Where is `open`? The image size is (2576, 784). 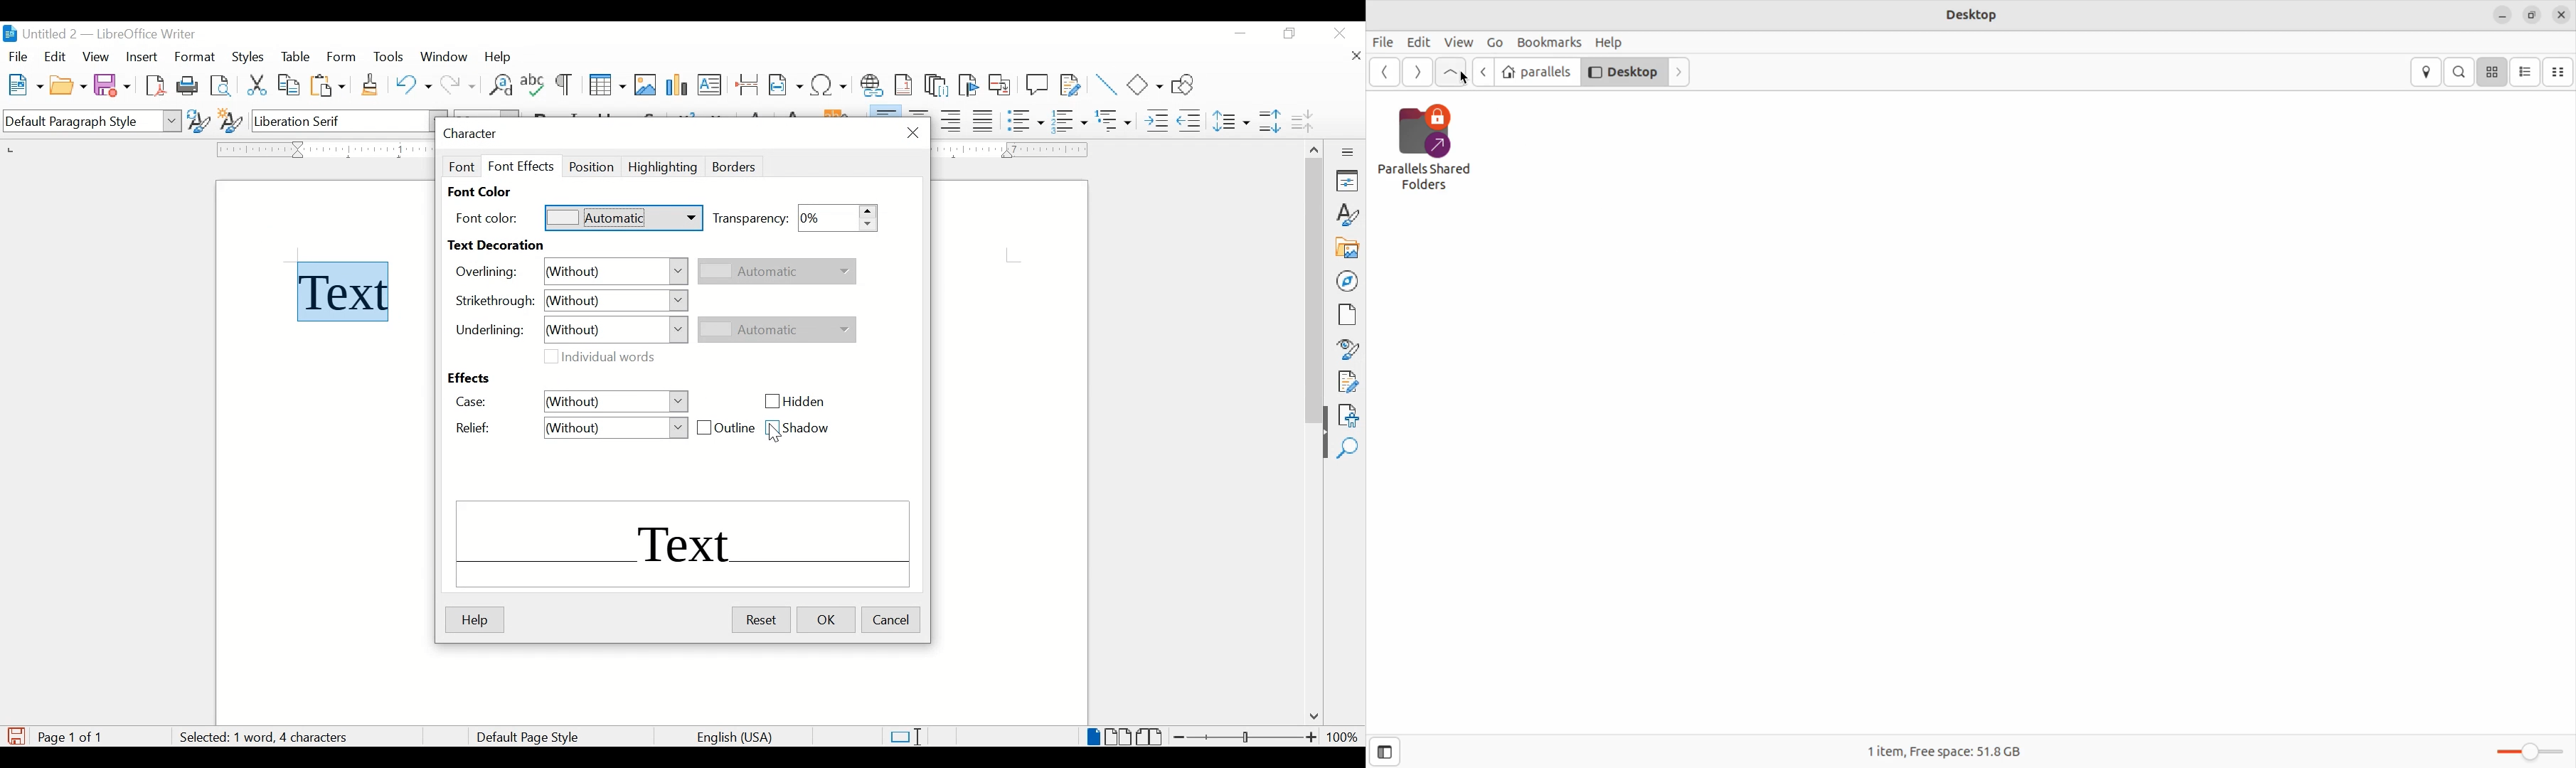 open is located at coordinates (68, 86).